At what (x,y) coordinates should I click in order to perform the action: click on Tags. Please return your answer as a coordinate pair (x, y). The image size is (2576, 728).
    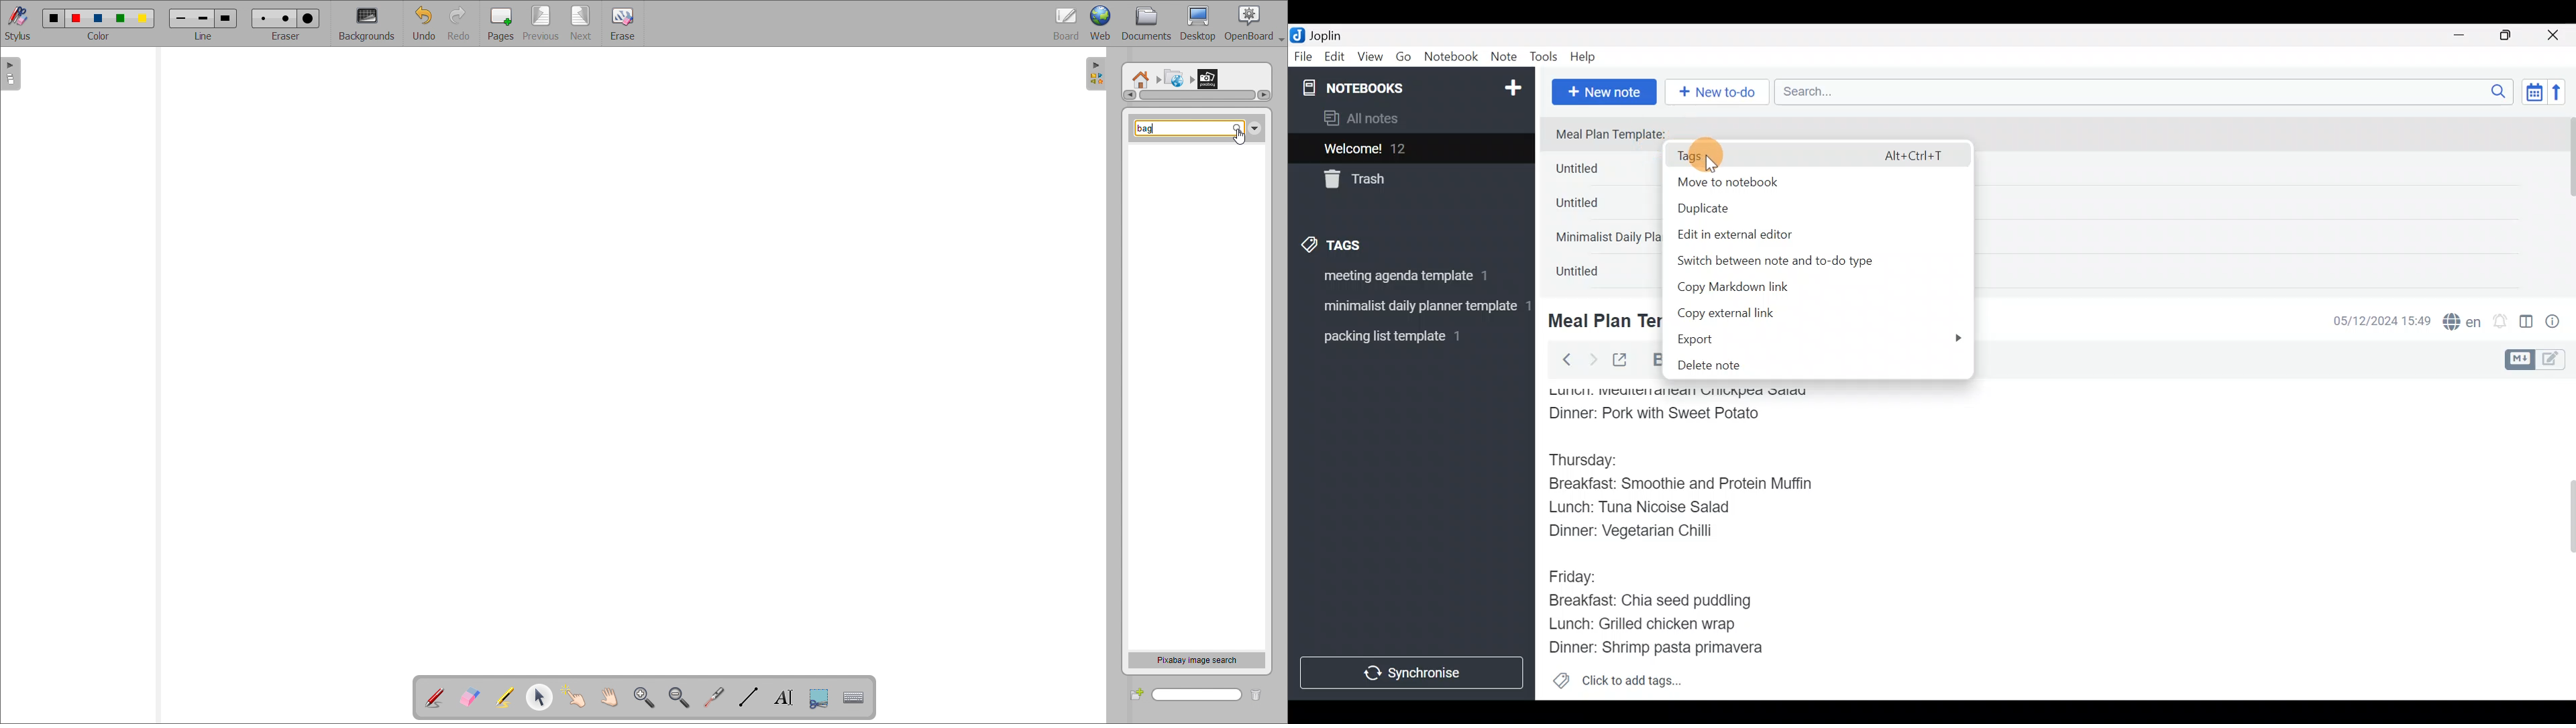
    Looking at the image, I should click on (1363, 243).